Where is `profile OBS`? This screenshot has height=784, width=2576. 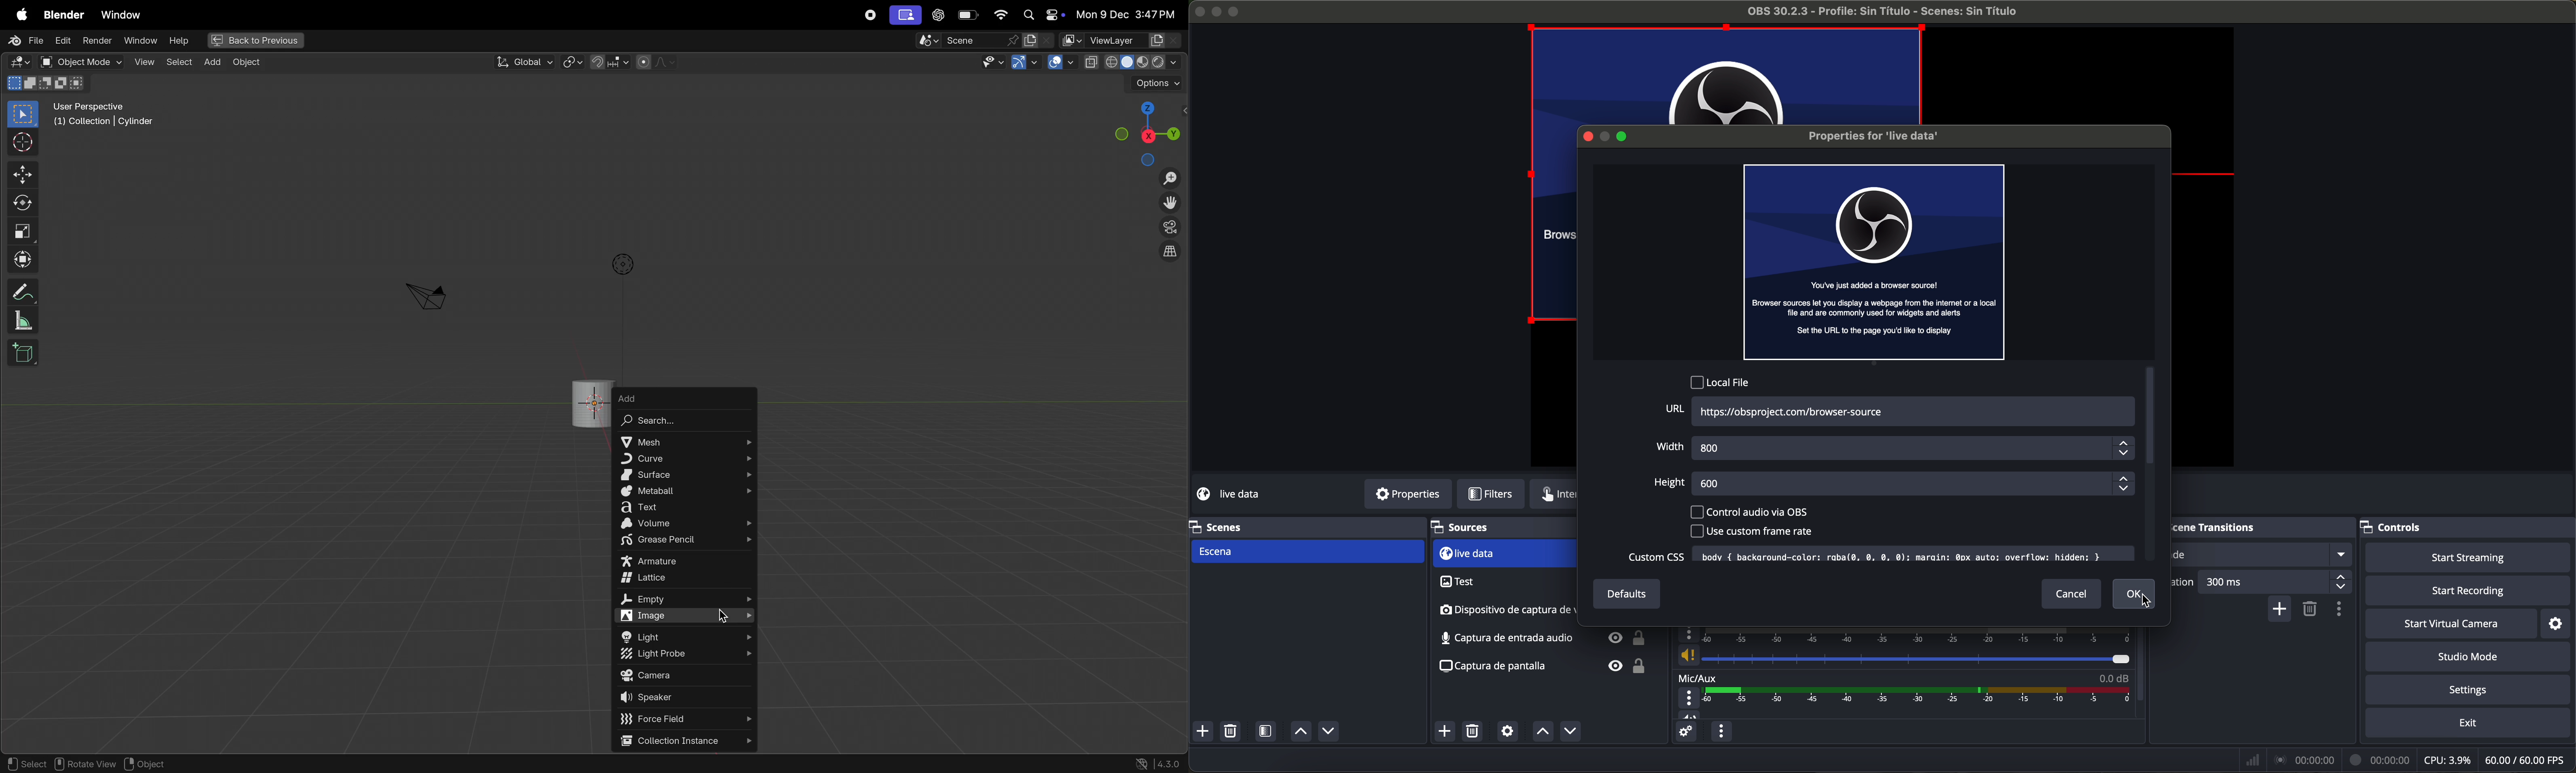
profile OBS is located at coordinates (1871, 12).